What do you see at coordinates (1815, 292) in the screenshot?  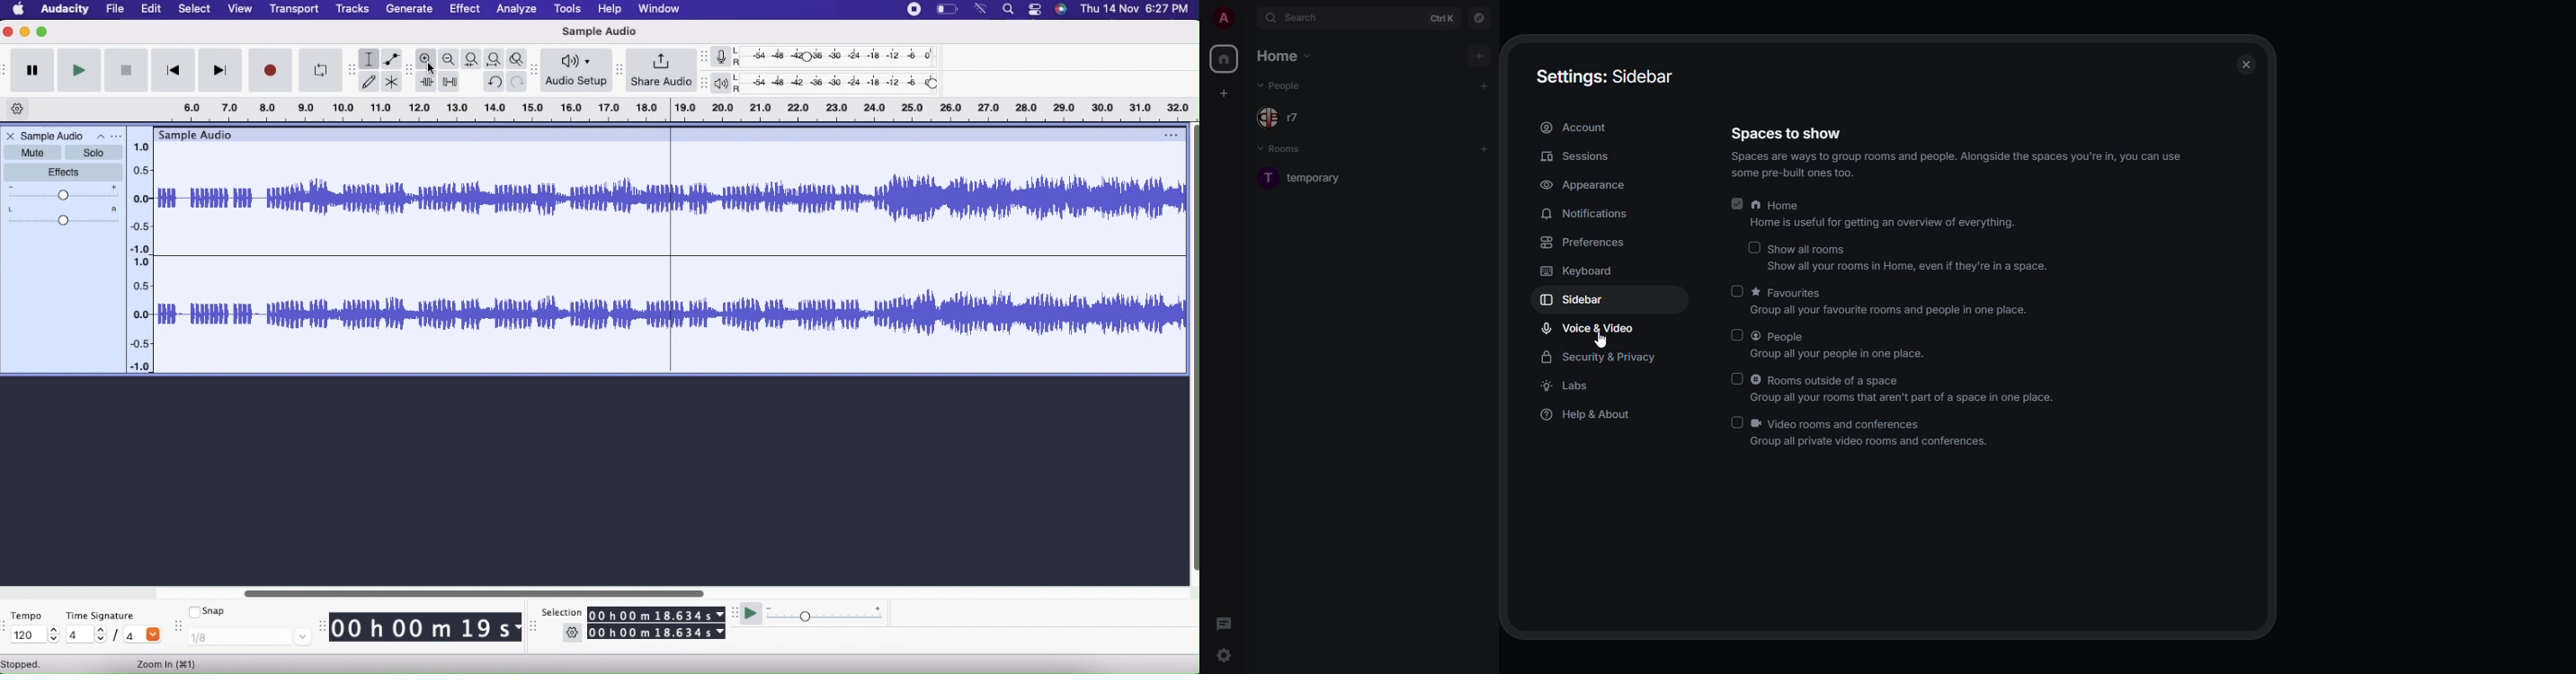 I see `favorites` at bounding box center [1815, 292].